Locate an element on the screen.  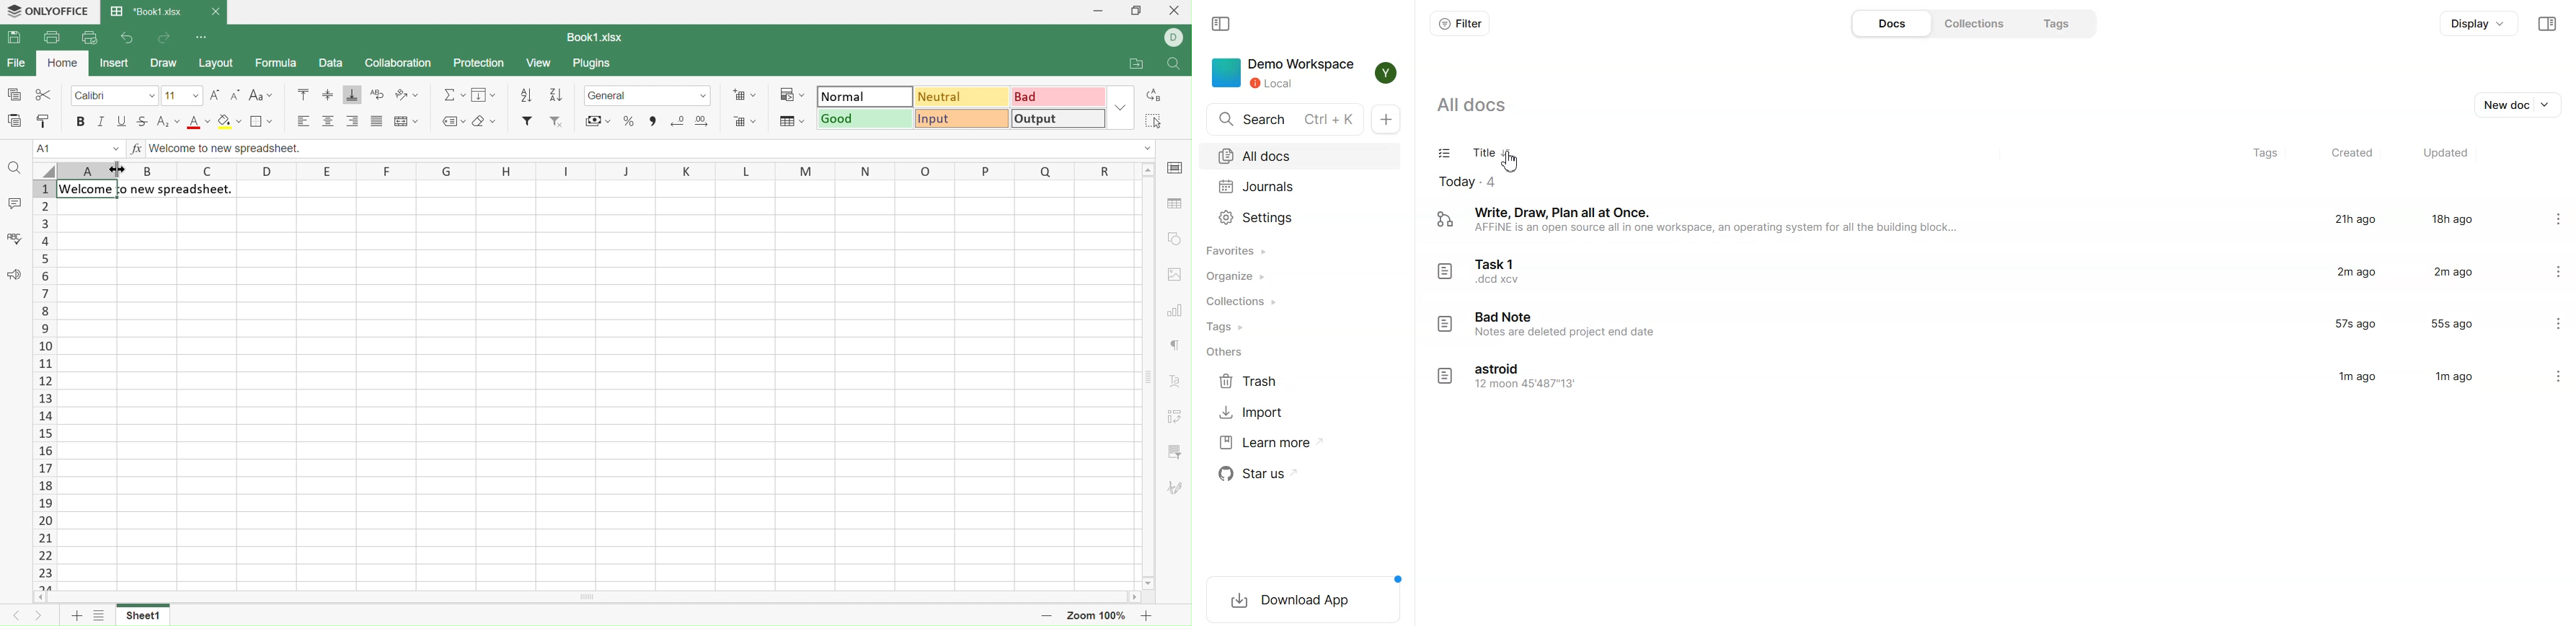
Settings is located at coordinates (2560, 379).